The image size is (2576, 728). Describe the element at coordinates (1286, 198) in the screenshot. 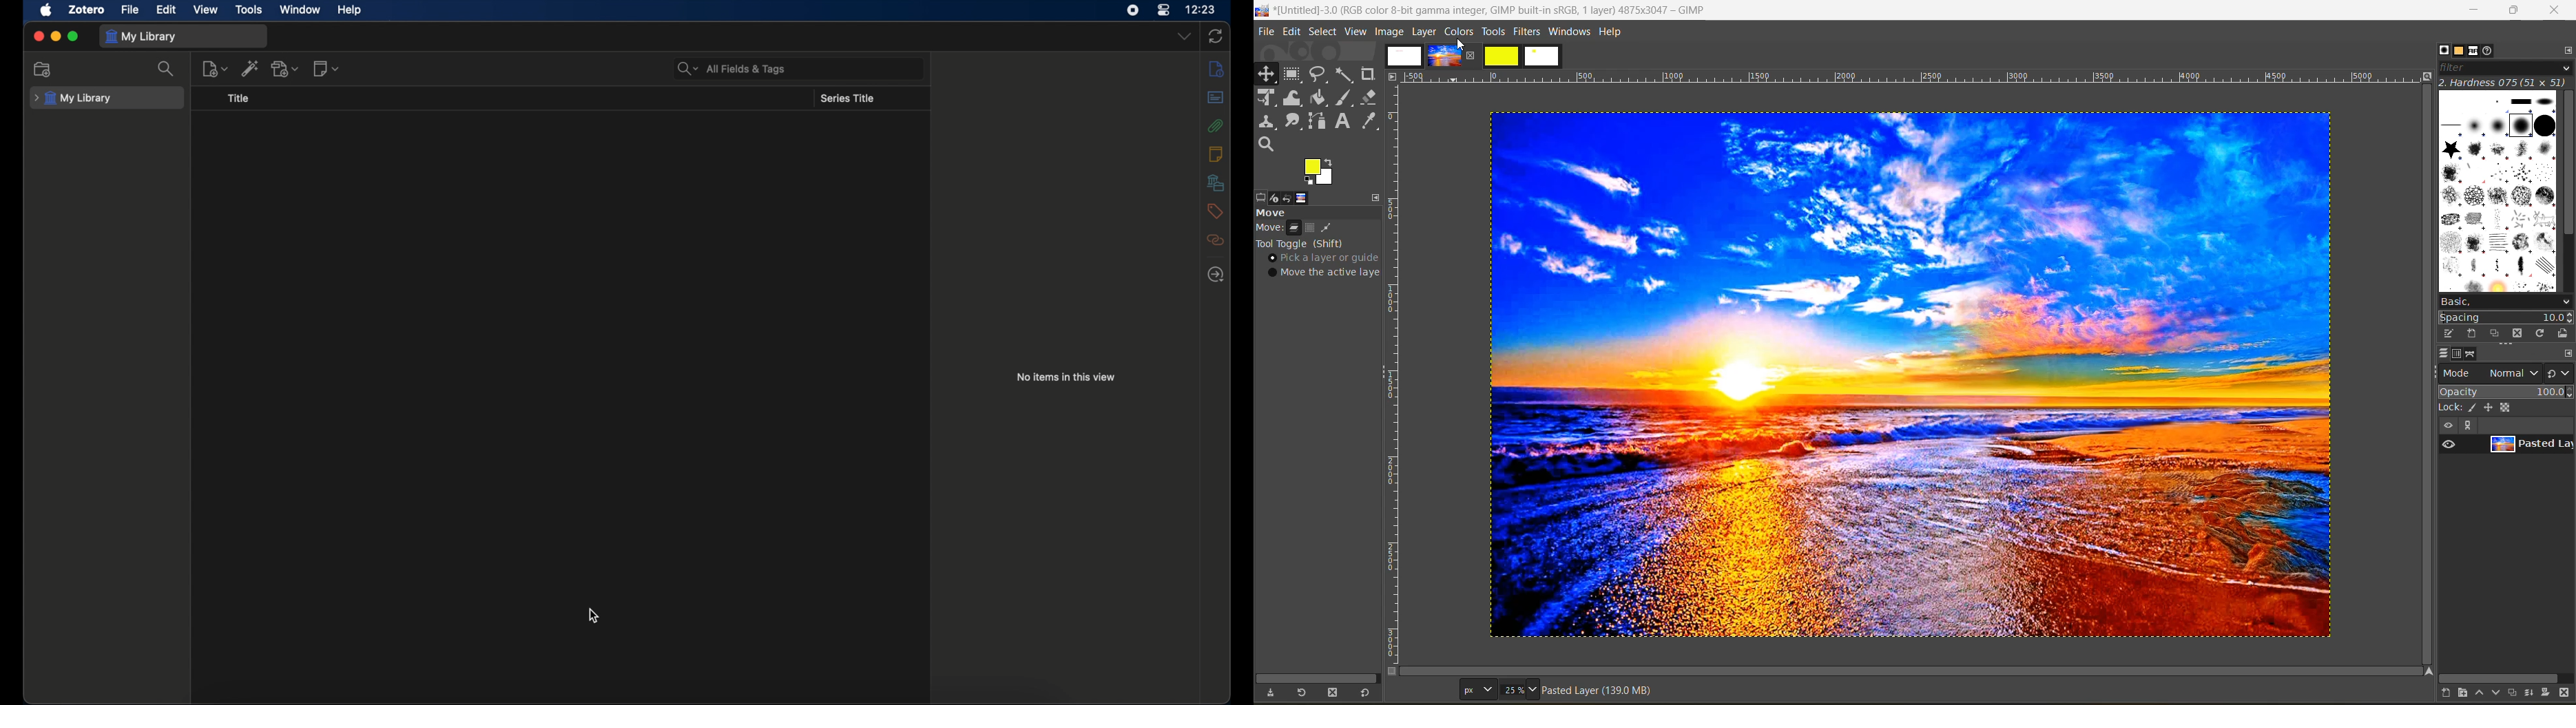

I see `undo history` at that location.